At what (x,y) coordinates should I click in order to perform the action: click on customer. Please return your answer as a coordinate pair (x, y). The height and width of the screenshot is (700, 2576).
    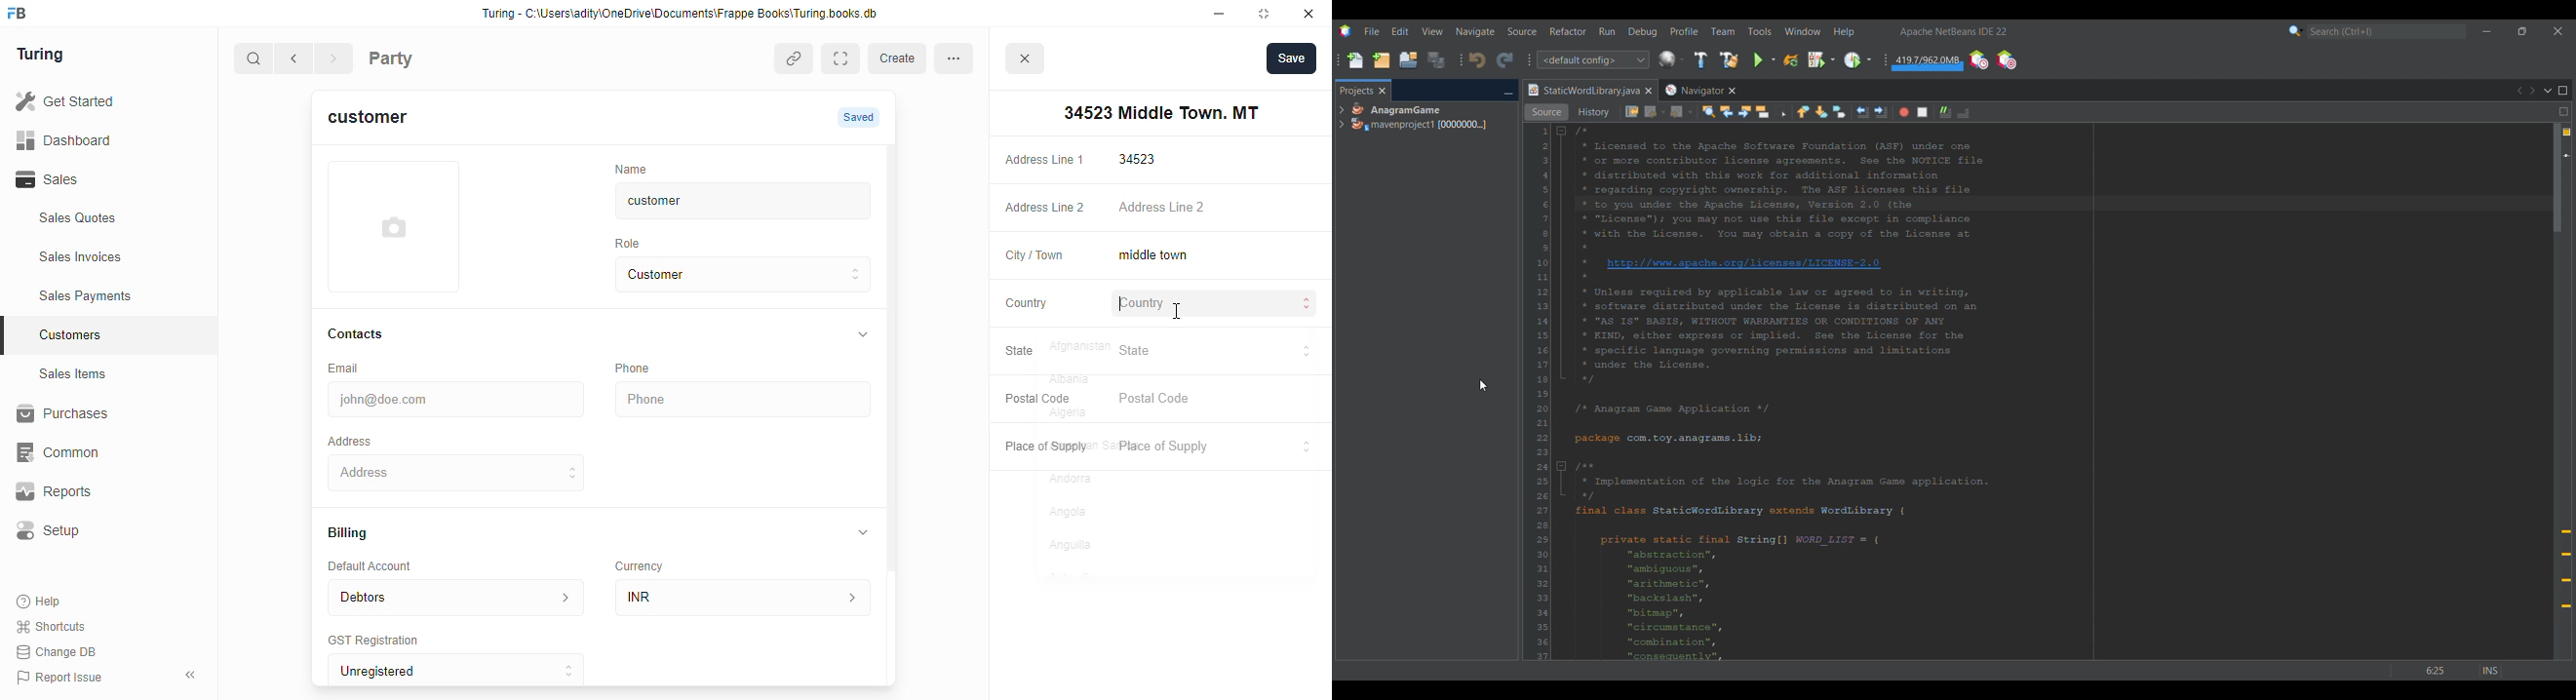
    Looking at the image, I should click on (727, 201).